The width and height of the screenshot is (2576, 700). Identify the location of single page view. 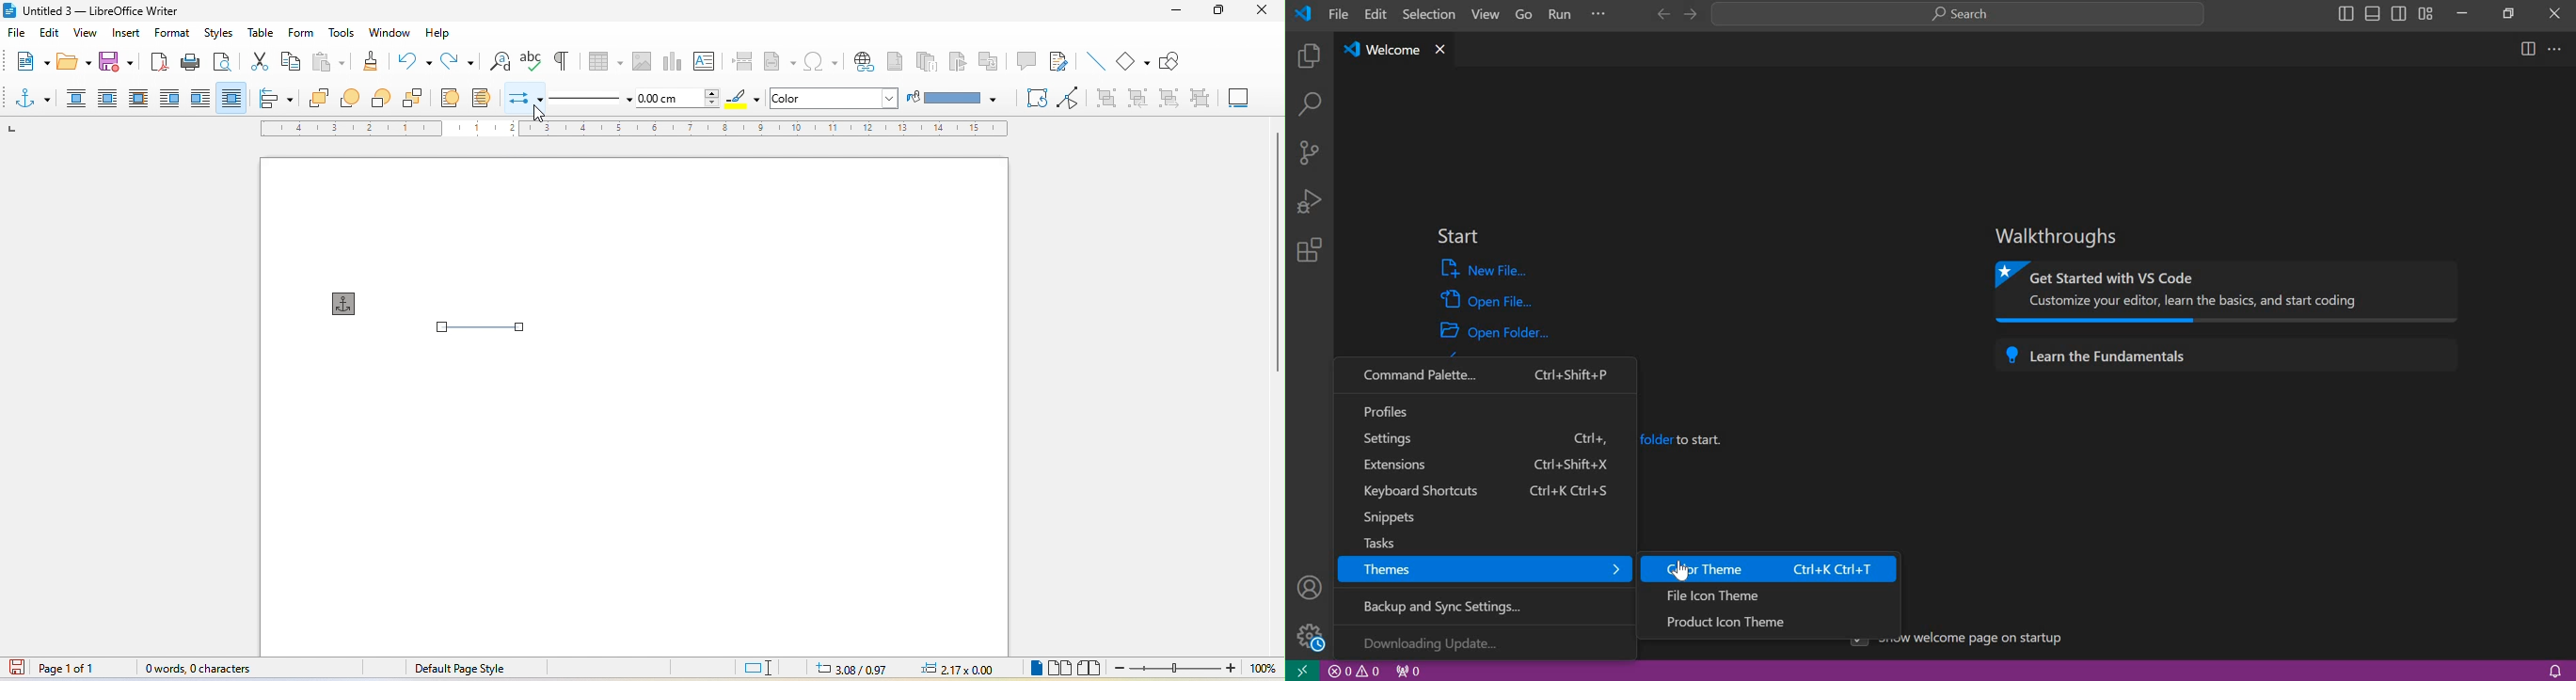
(1033, 670).